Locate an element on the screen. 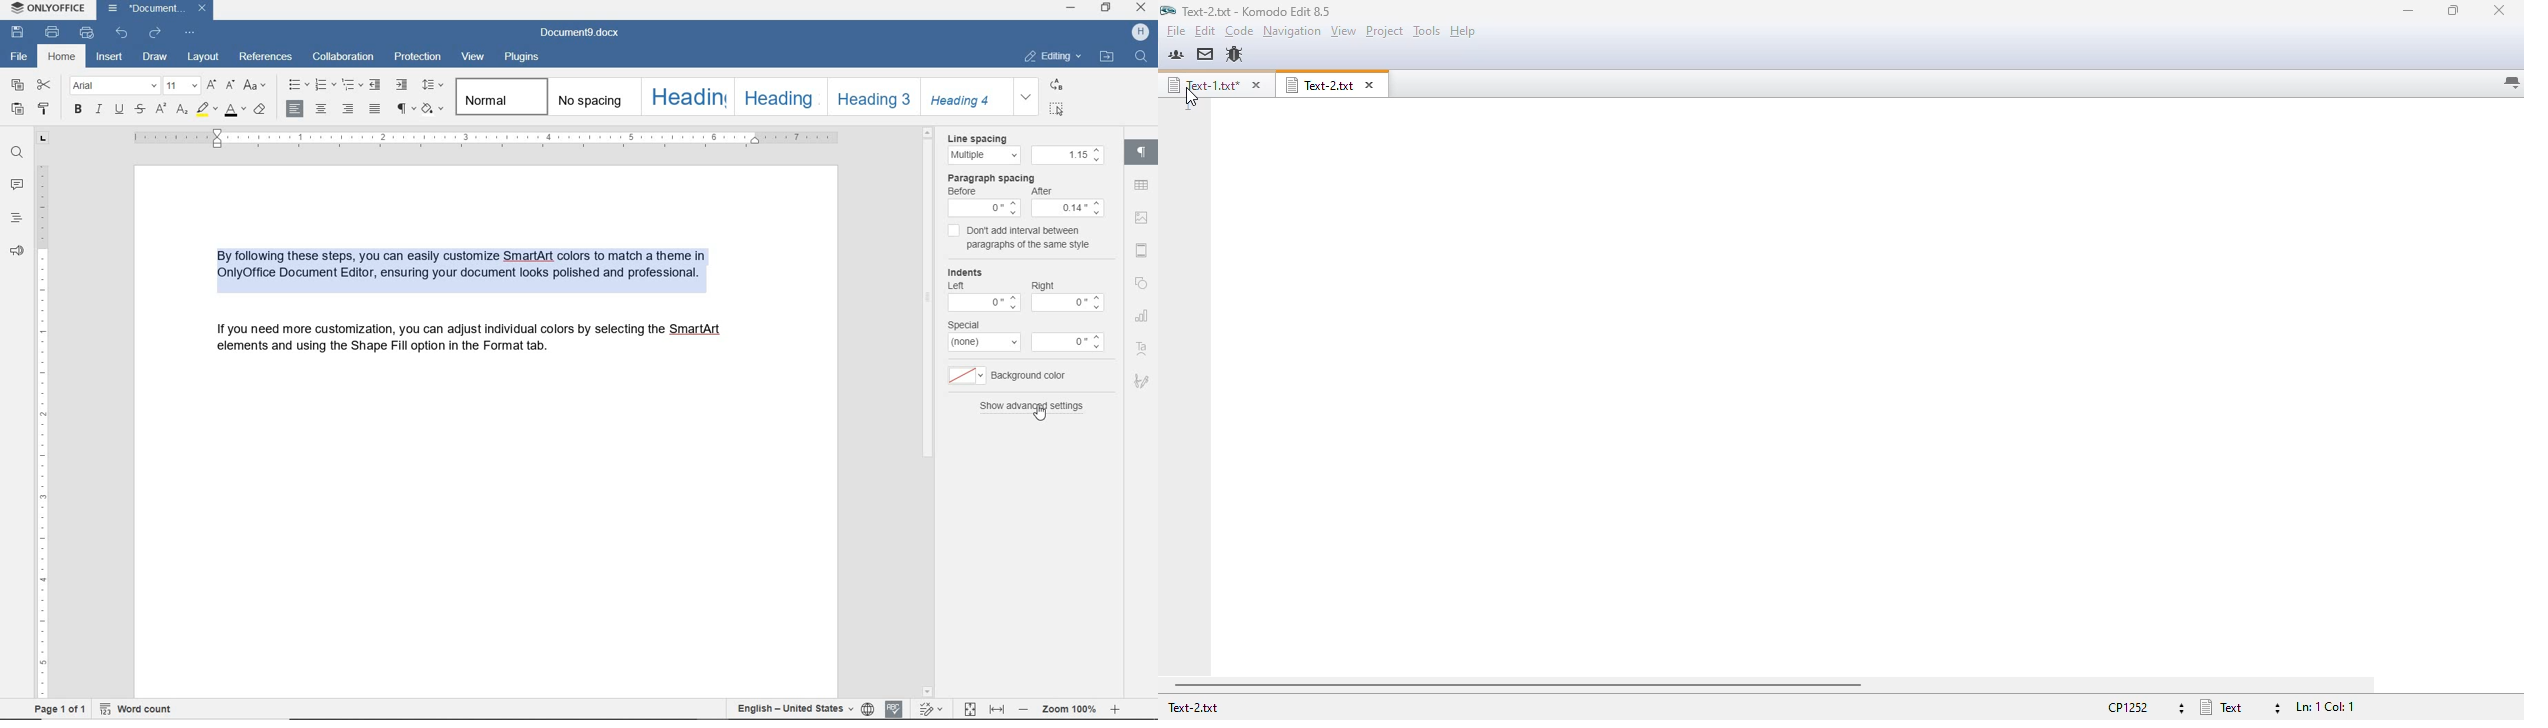  font is located at coordinates (114, 85).